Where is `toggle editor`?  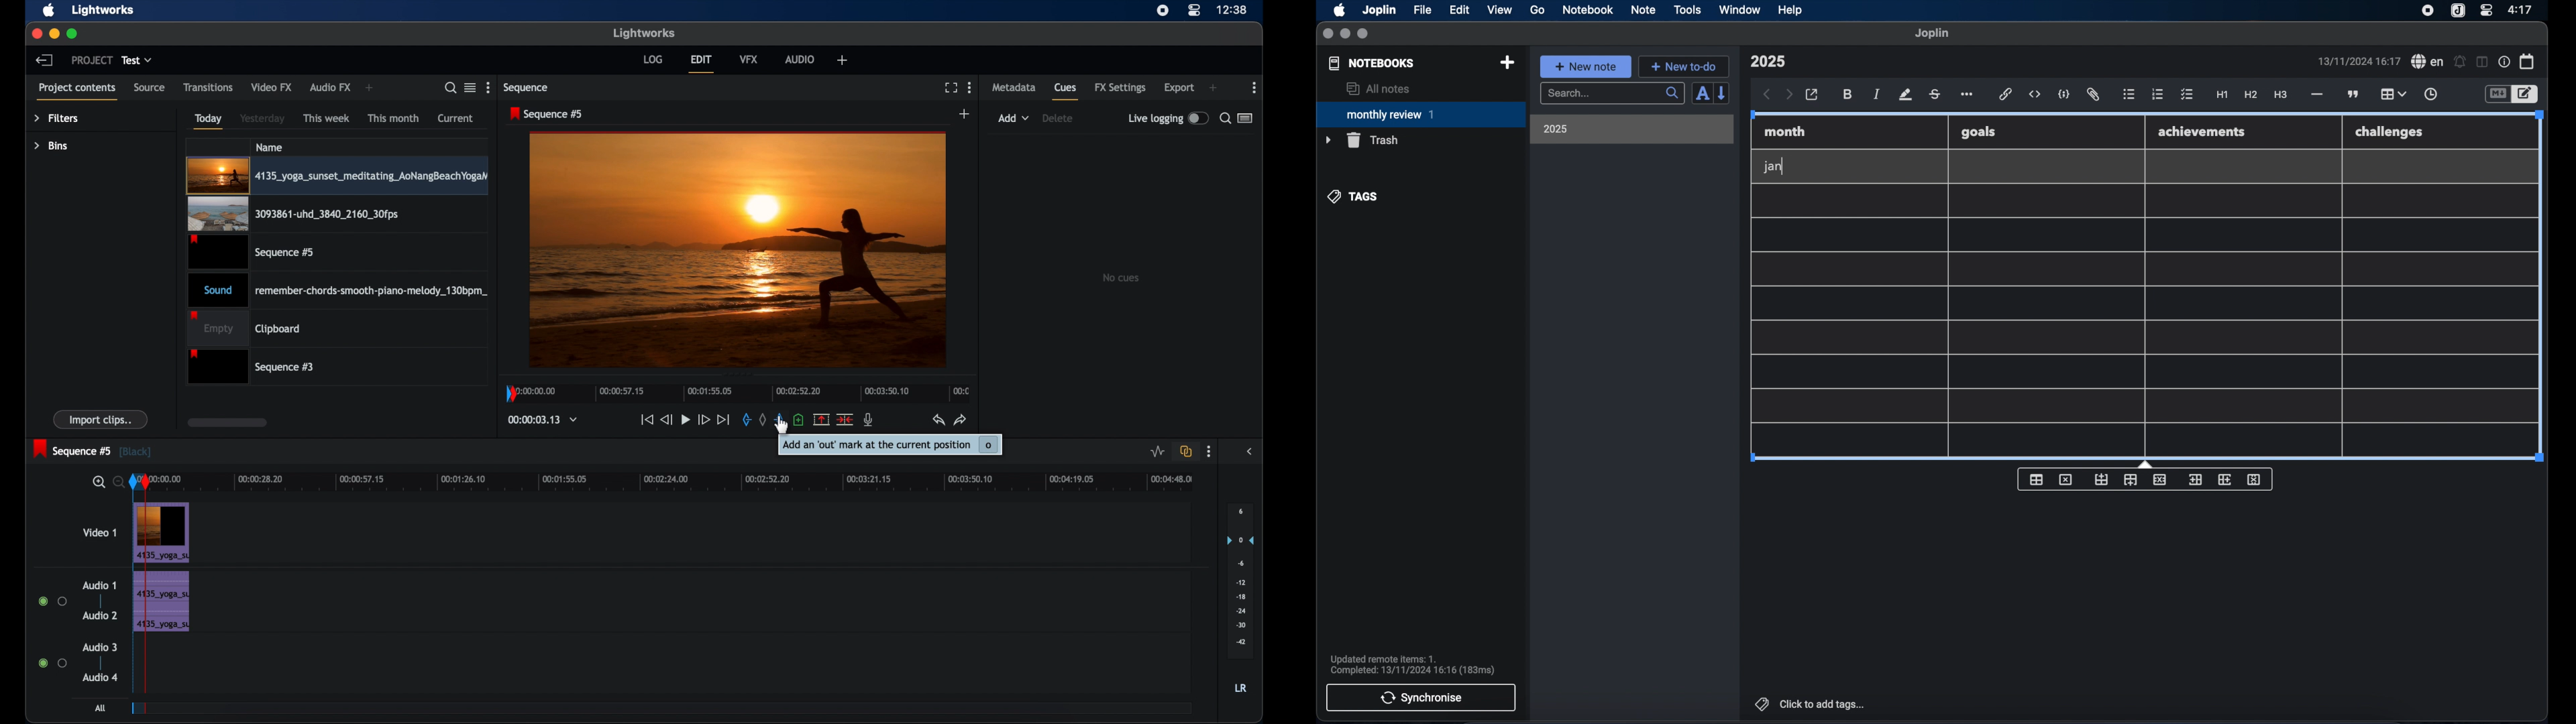
toggle editor is located at coordinates (2497, 95).